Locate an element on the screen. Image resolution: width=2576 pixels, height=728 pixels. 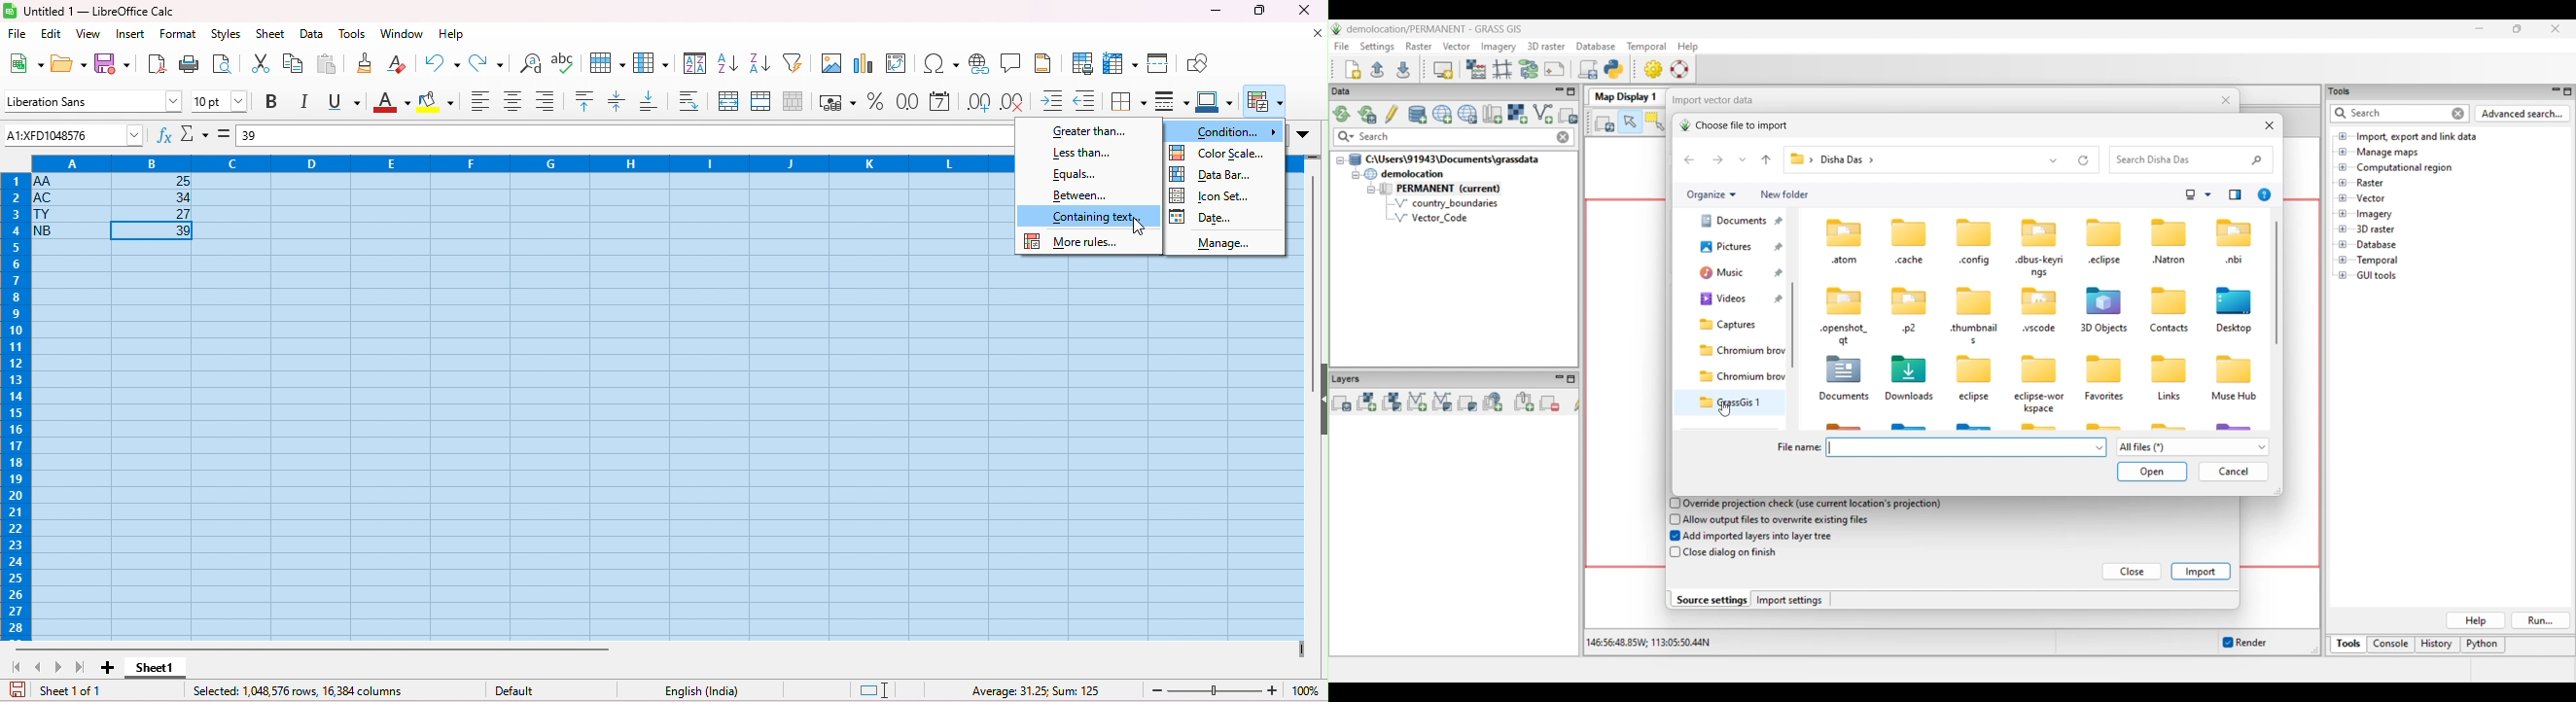
redo is located at coordinates (489, 62).